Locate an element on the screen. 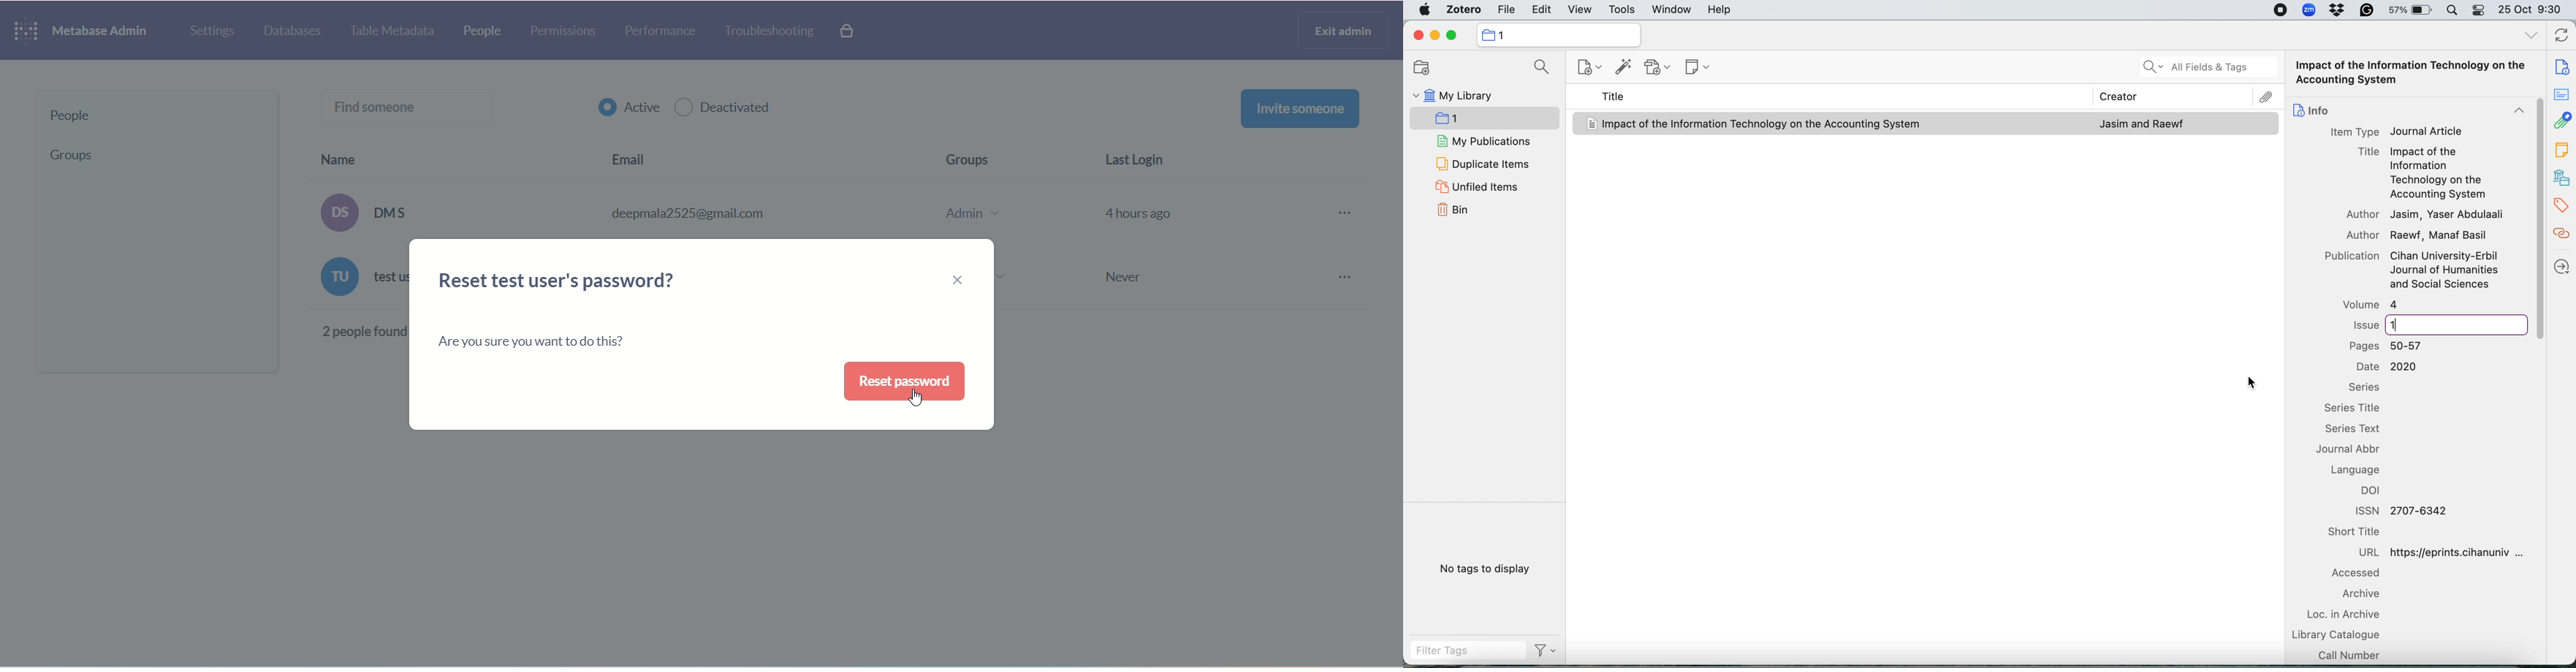  library and collections is located at coordinates (2561, 176).